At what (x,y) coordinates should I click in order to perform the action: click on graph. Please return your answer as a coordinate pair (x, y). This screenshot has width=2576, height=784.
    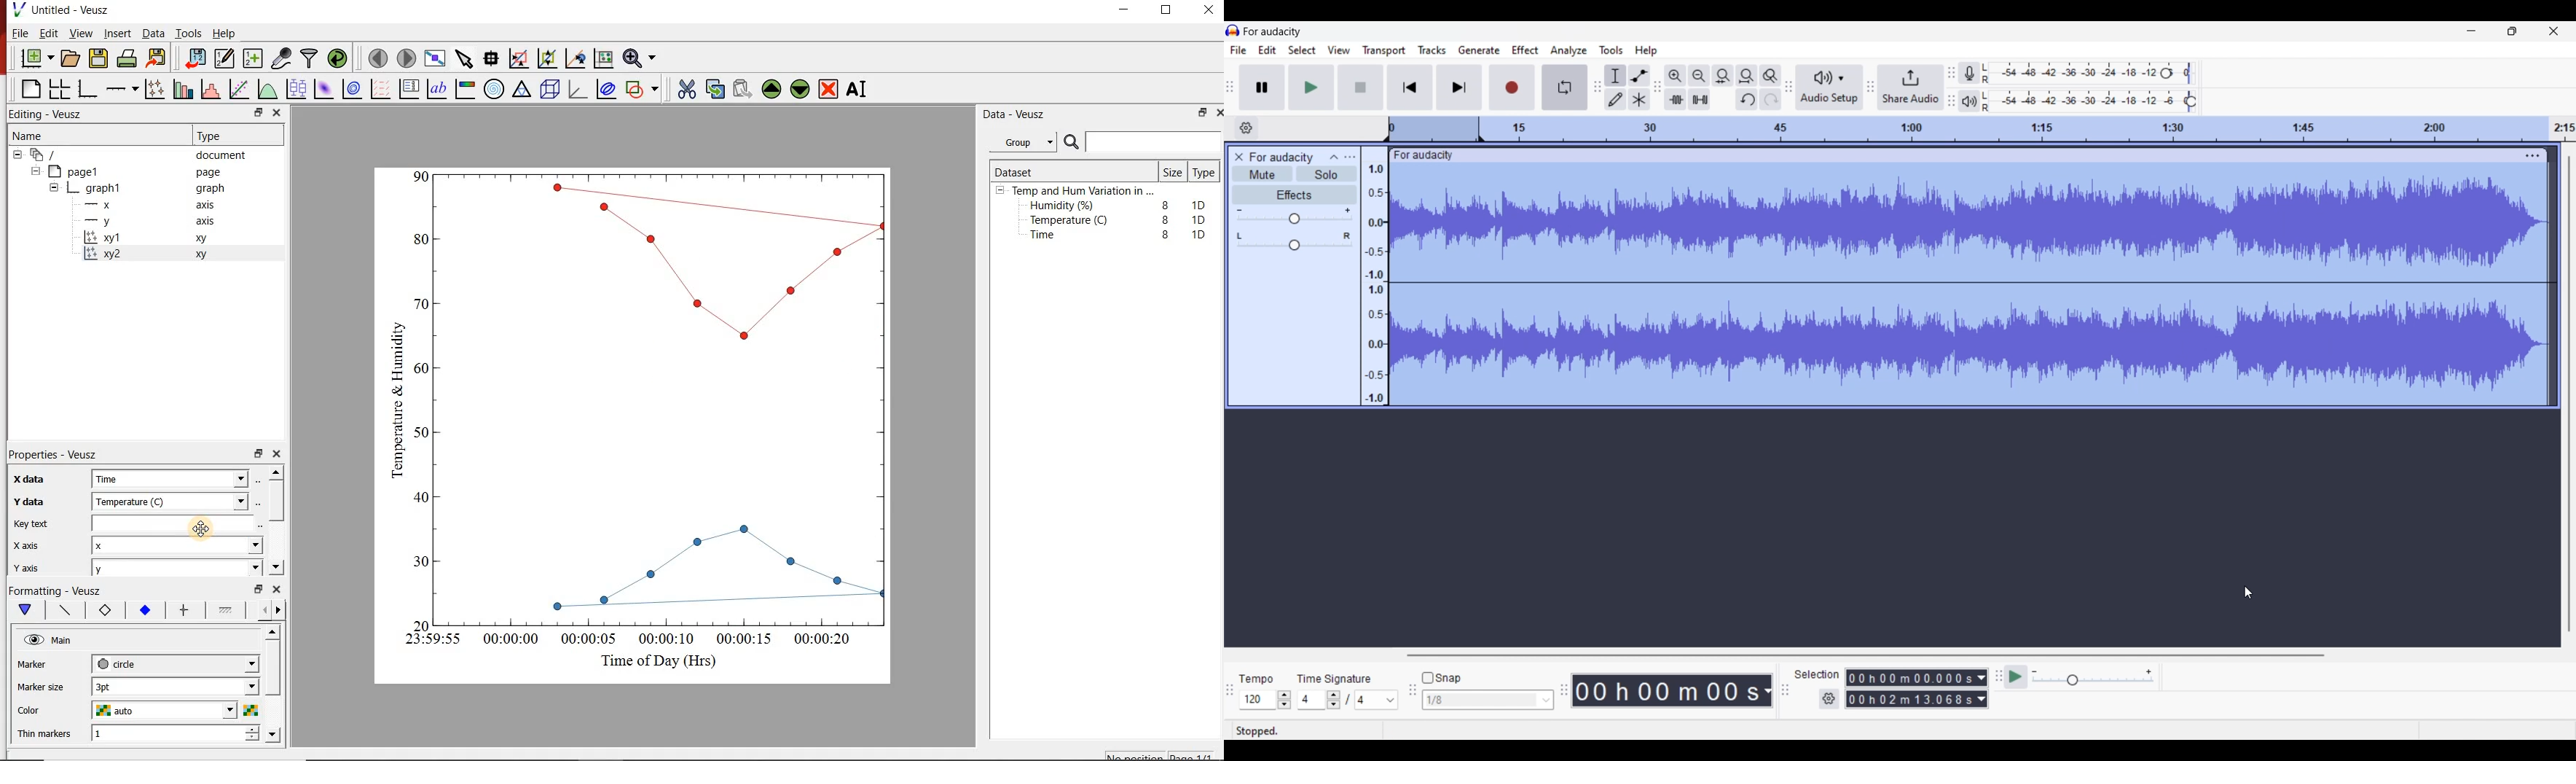
    Looking at the image, I should click on (104, 187).